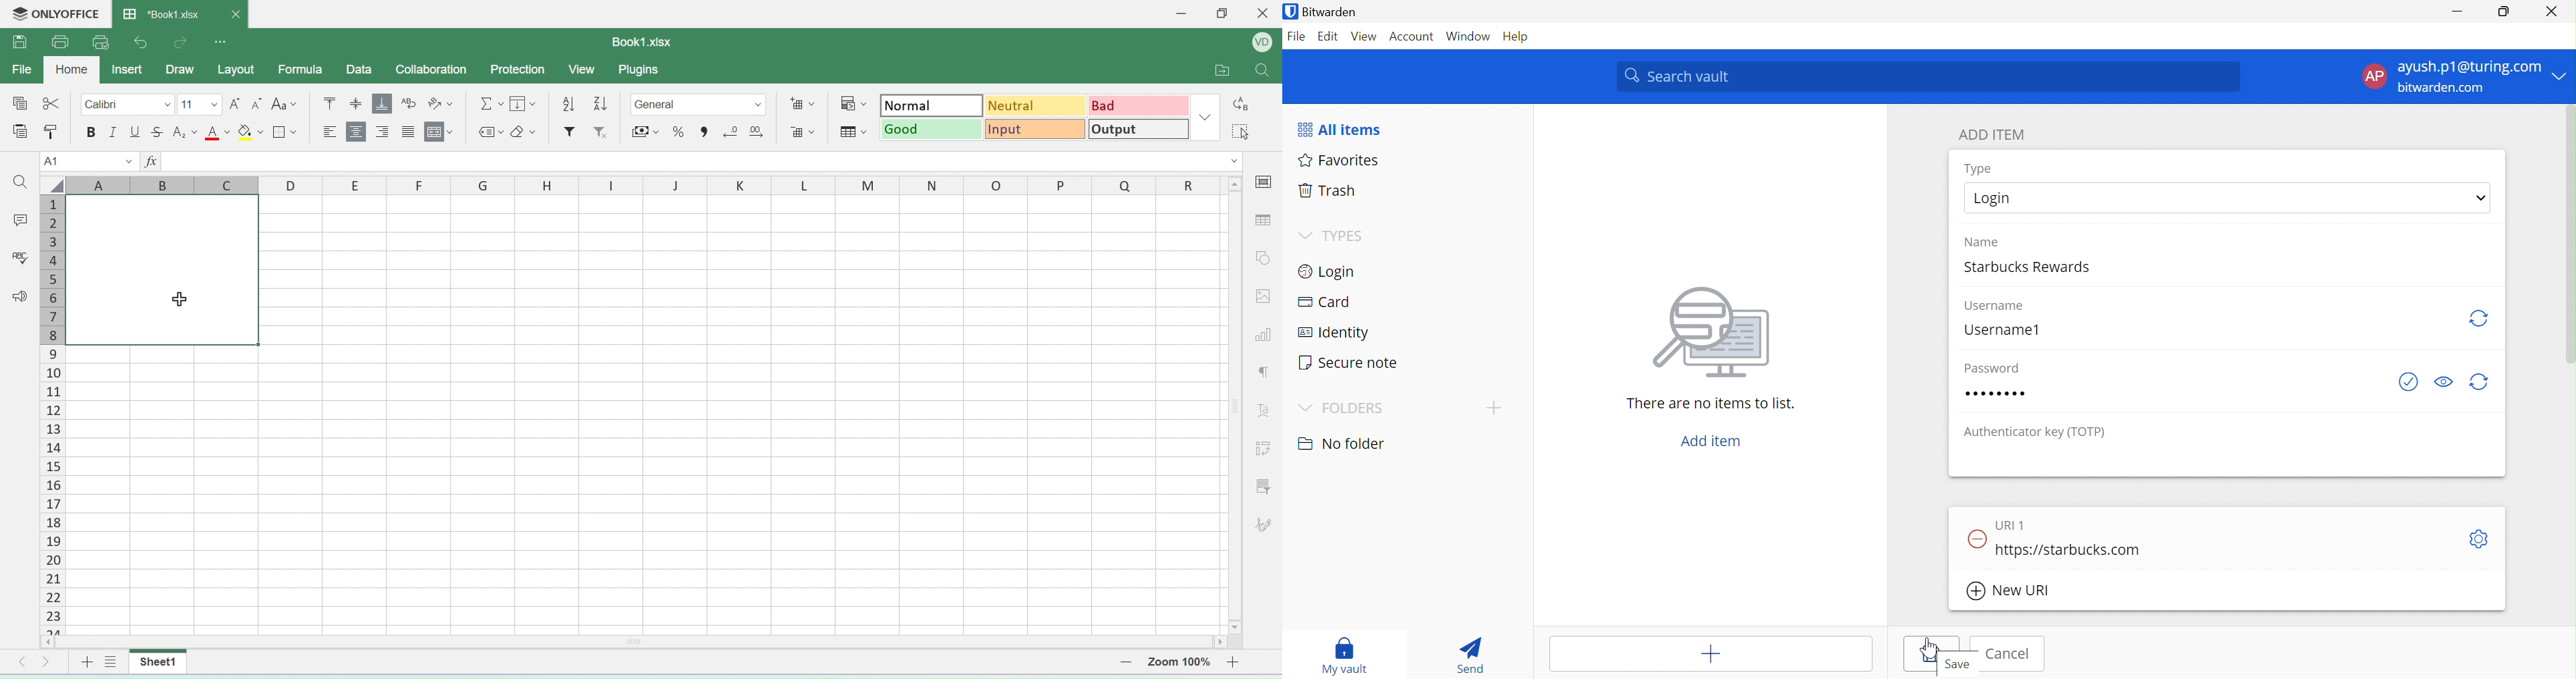 The image size is (2576, 700). What do you see at coordinates (1306, 236) in the screenshot?
I see `Drop Down` at bounding box center [1306, 236].